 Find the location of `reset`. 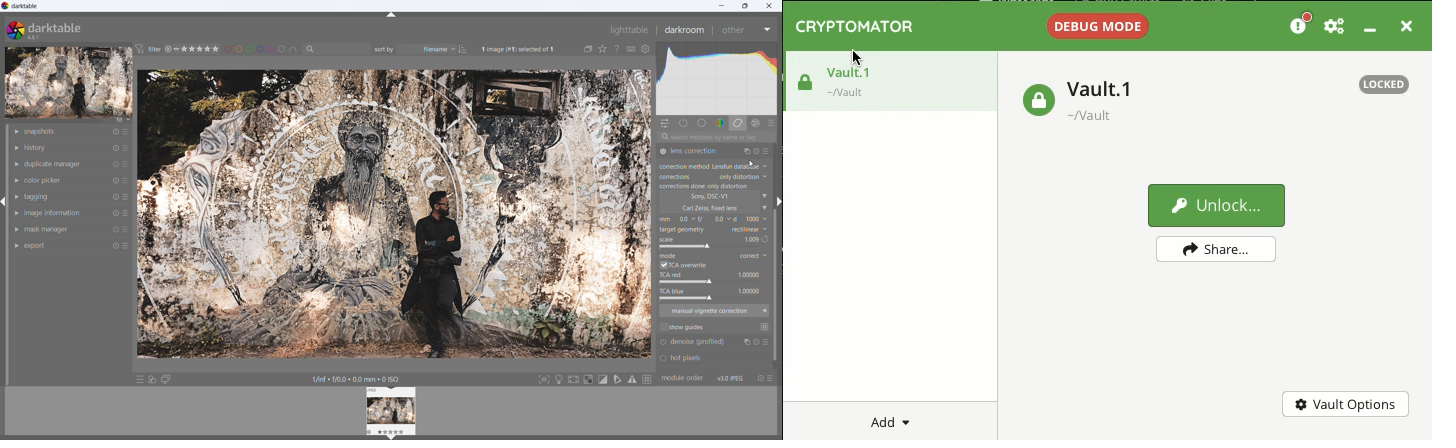

reset is located at coordinates (116, 148).